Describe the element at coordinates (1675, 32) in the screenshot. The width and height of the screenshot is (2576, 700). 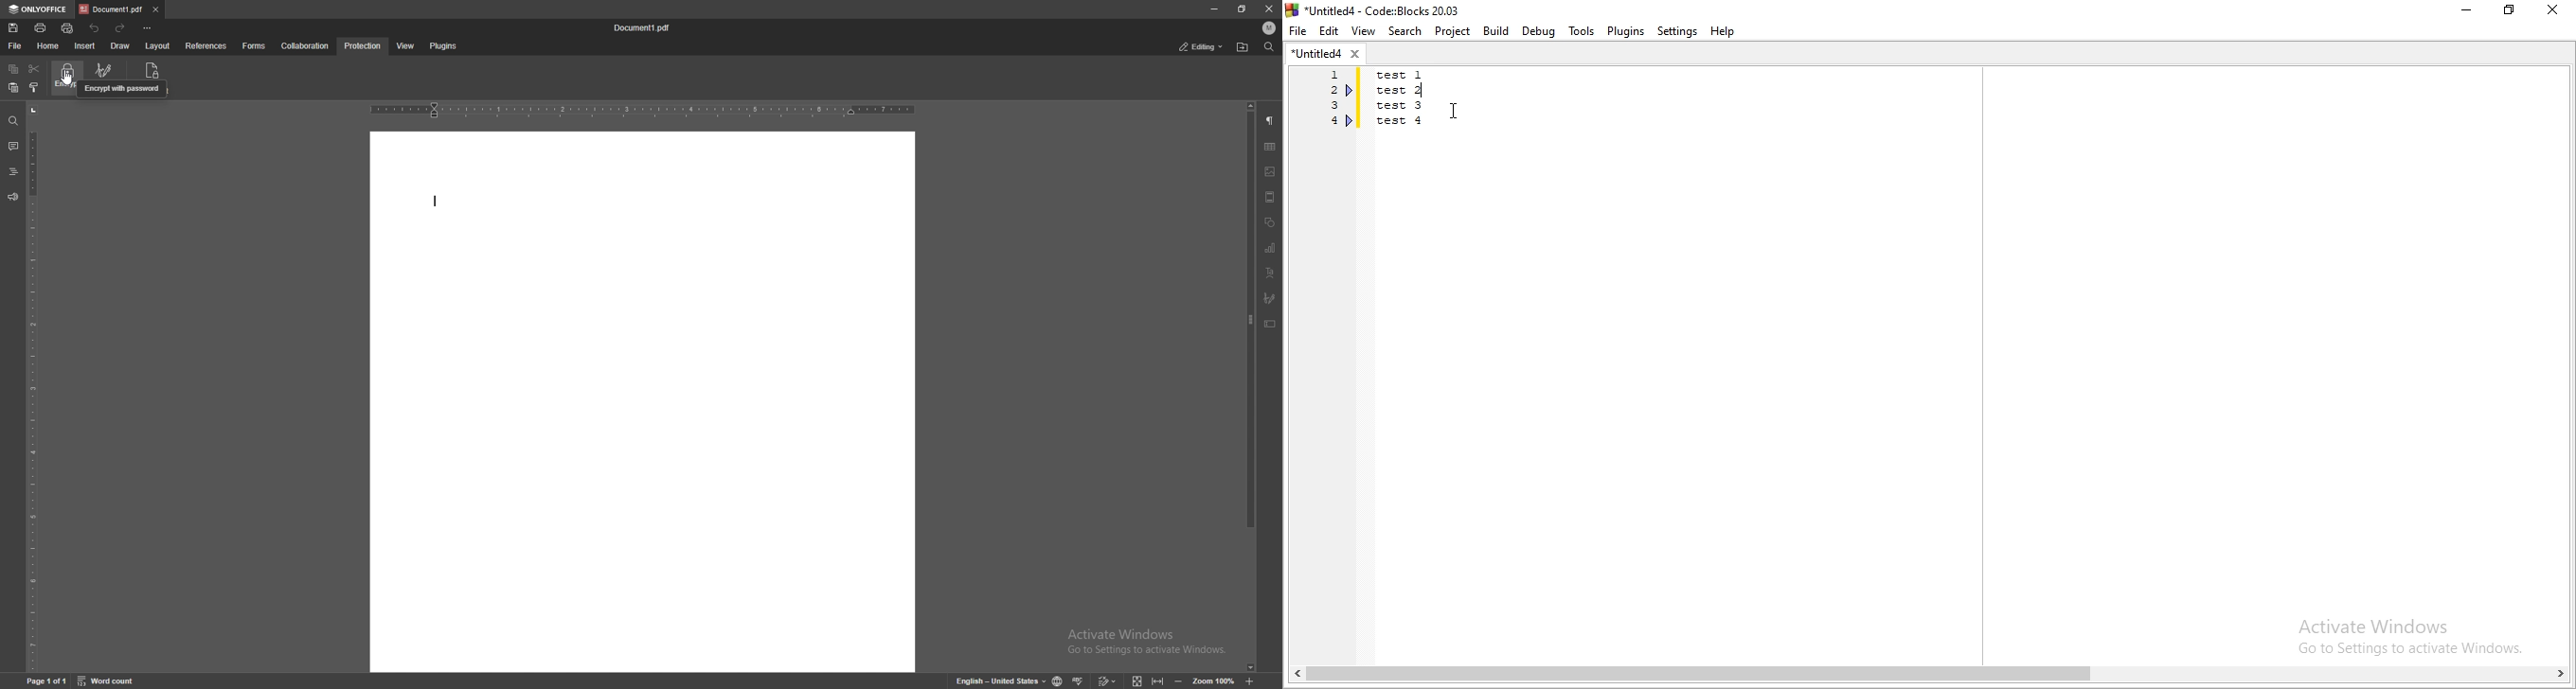
I see `Settings ` at that location.